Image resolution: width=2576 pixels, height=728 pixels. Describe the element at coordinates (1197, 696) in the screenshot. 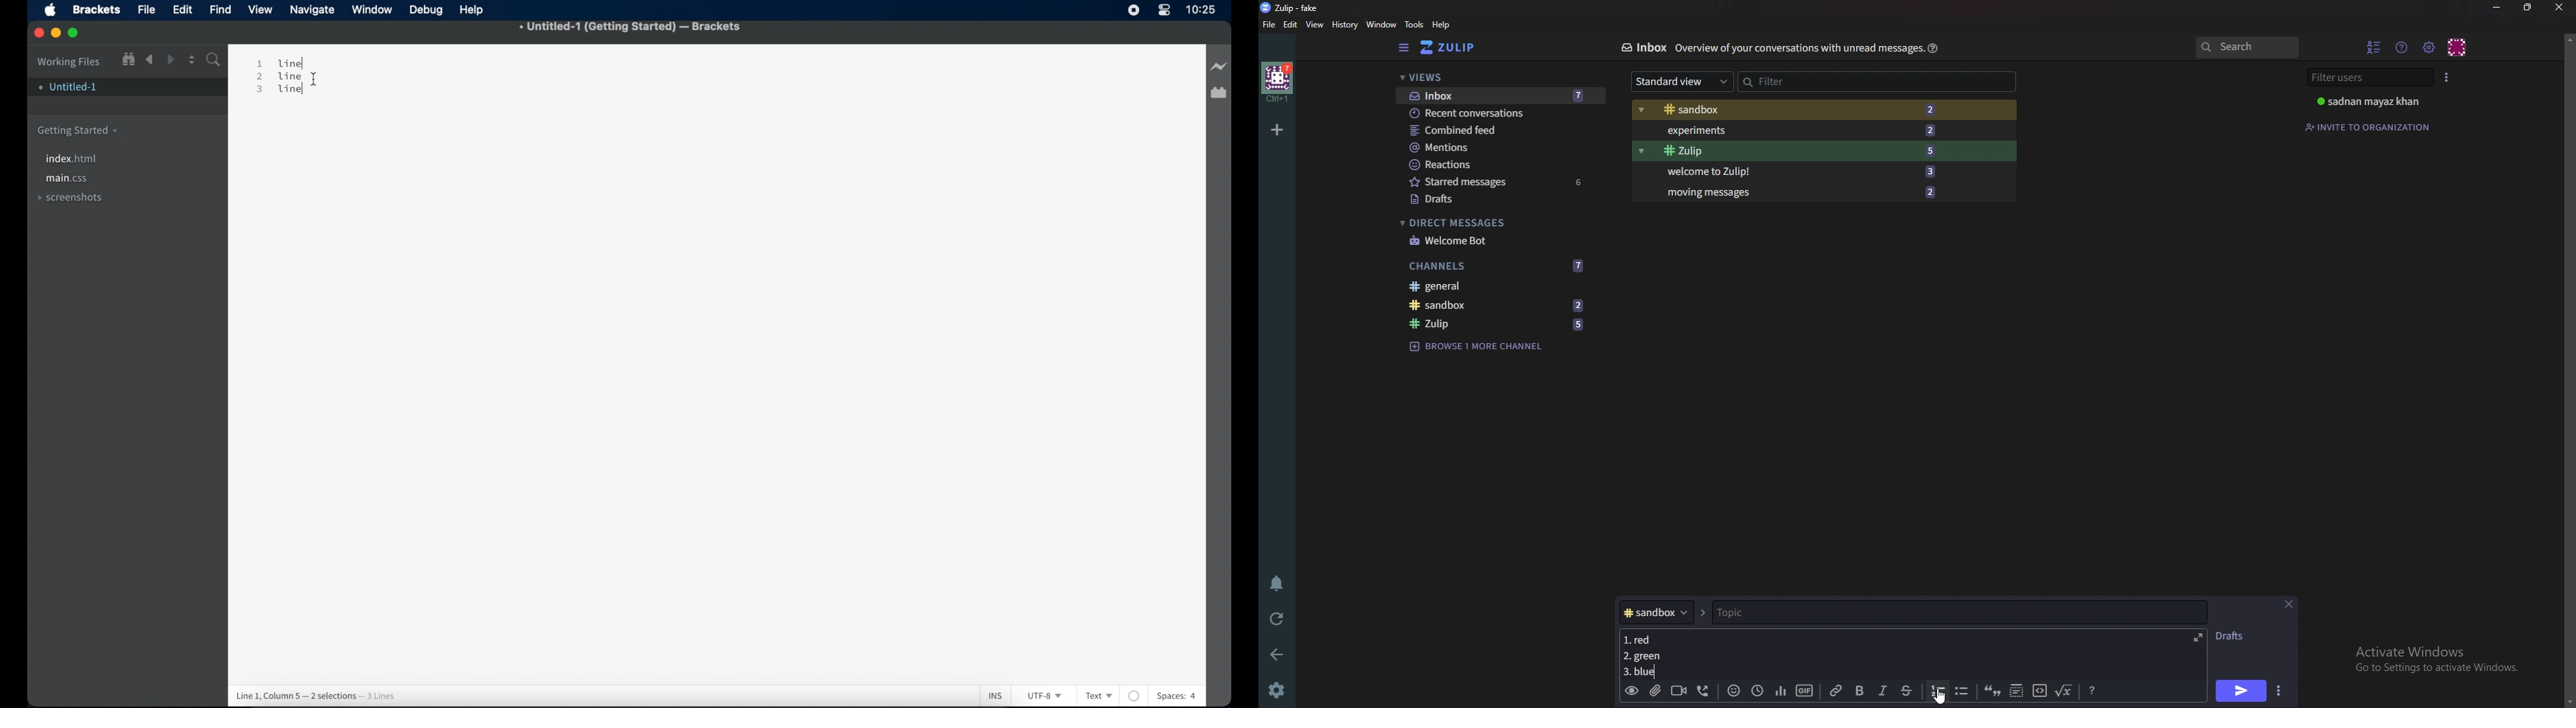

I see `spaces:  4` at that location.